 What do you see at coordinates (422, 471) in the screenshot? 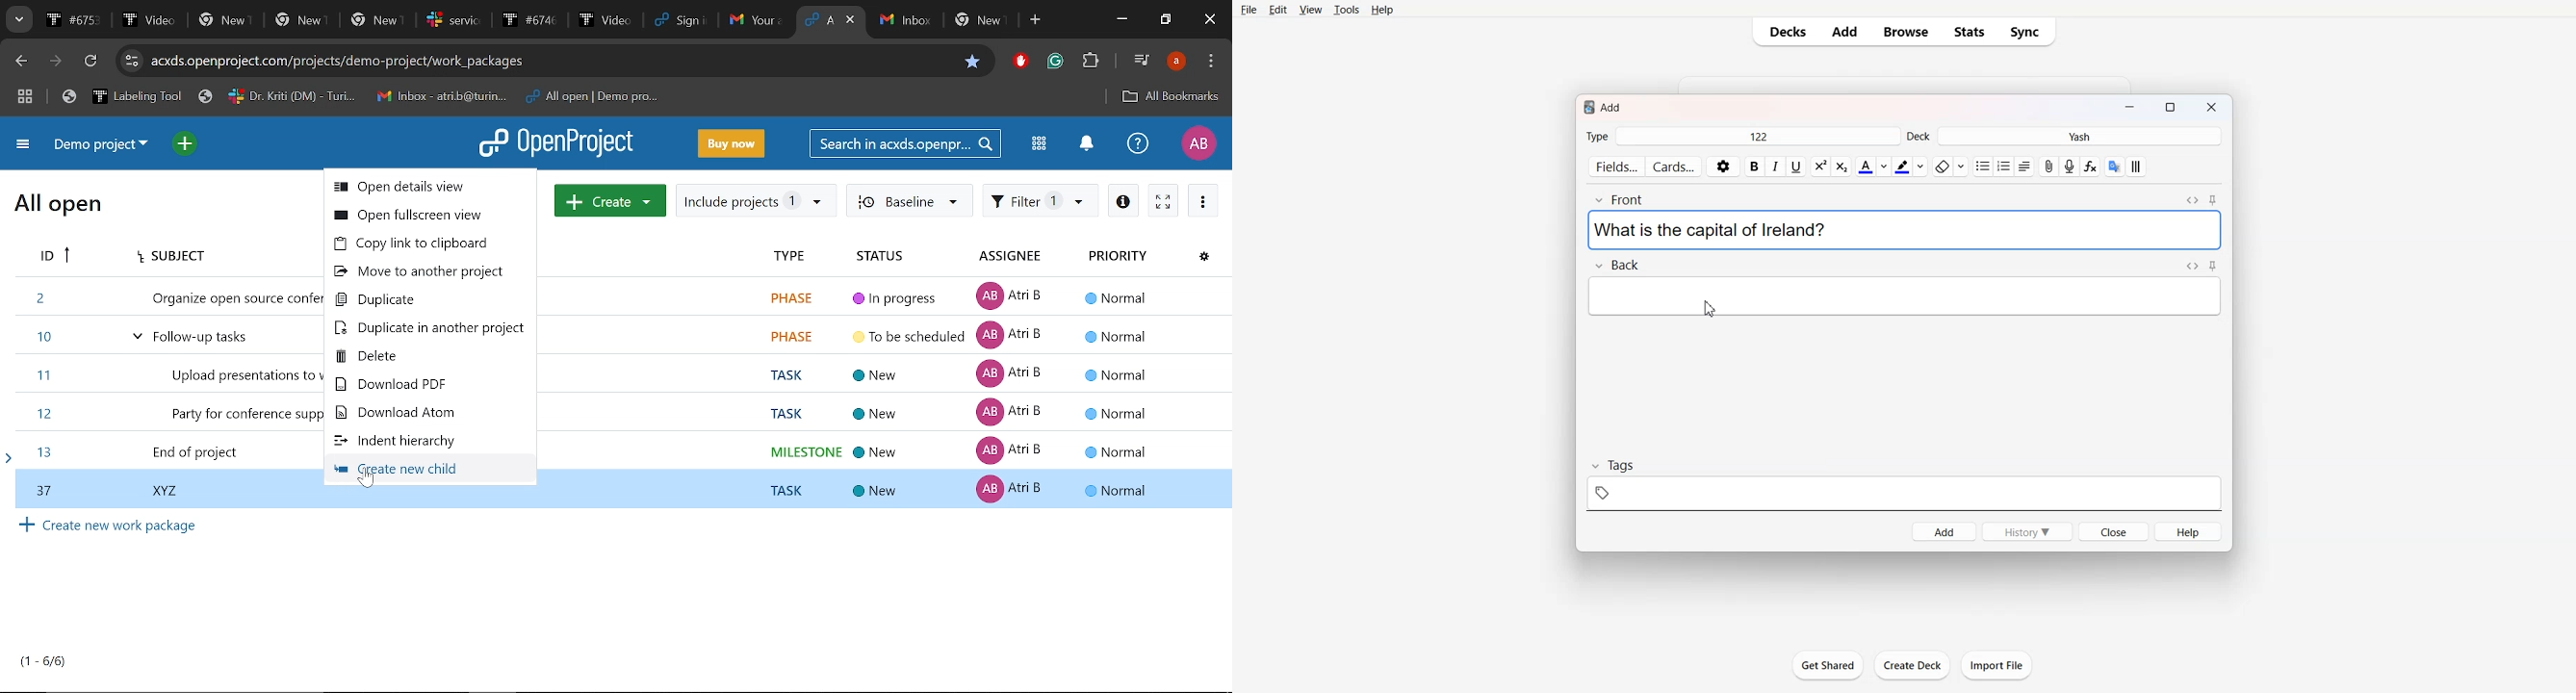
I see `Create new child` at bounding box center [422, 471].